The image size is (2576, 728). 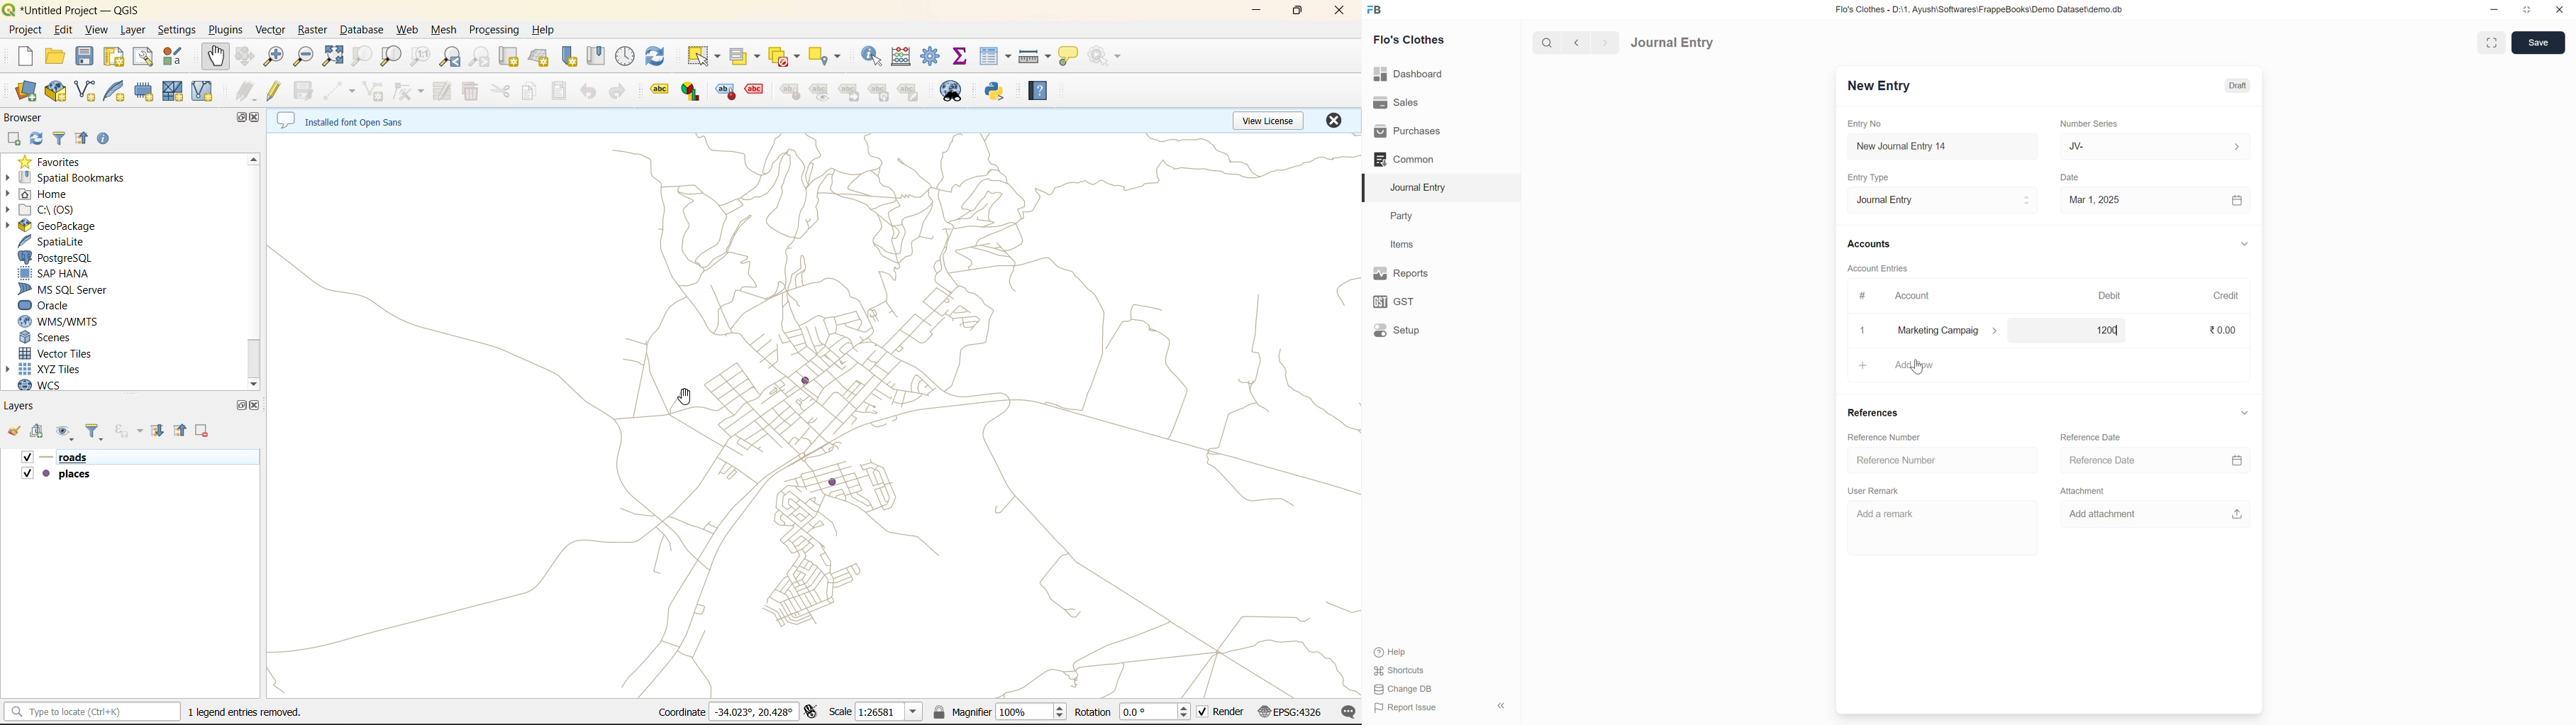 What do you see at coordinates (79, 140) in the screenshot?
I see `collapse all` at bounding box center [79, 140].